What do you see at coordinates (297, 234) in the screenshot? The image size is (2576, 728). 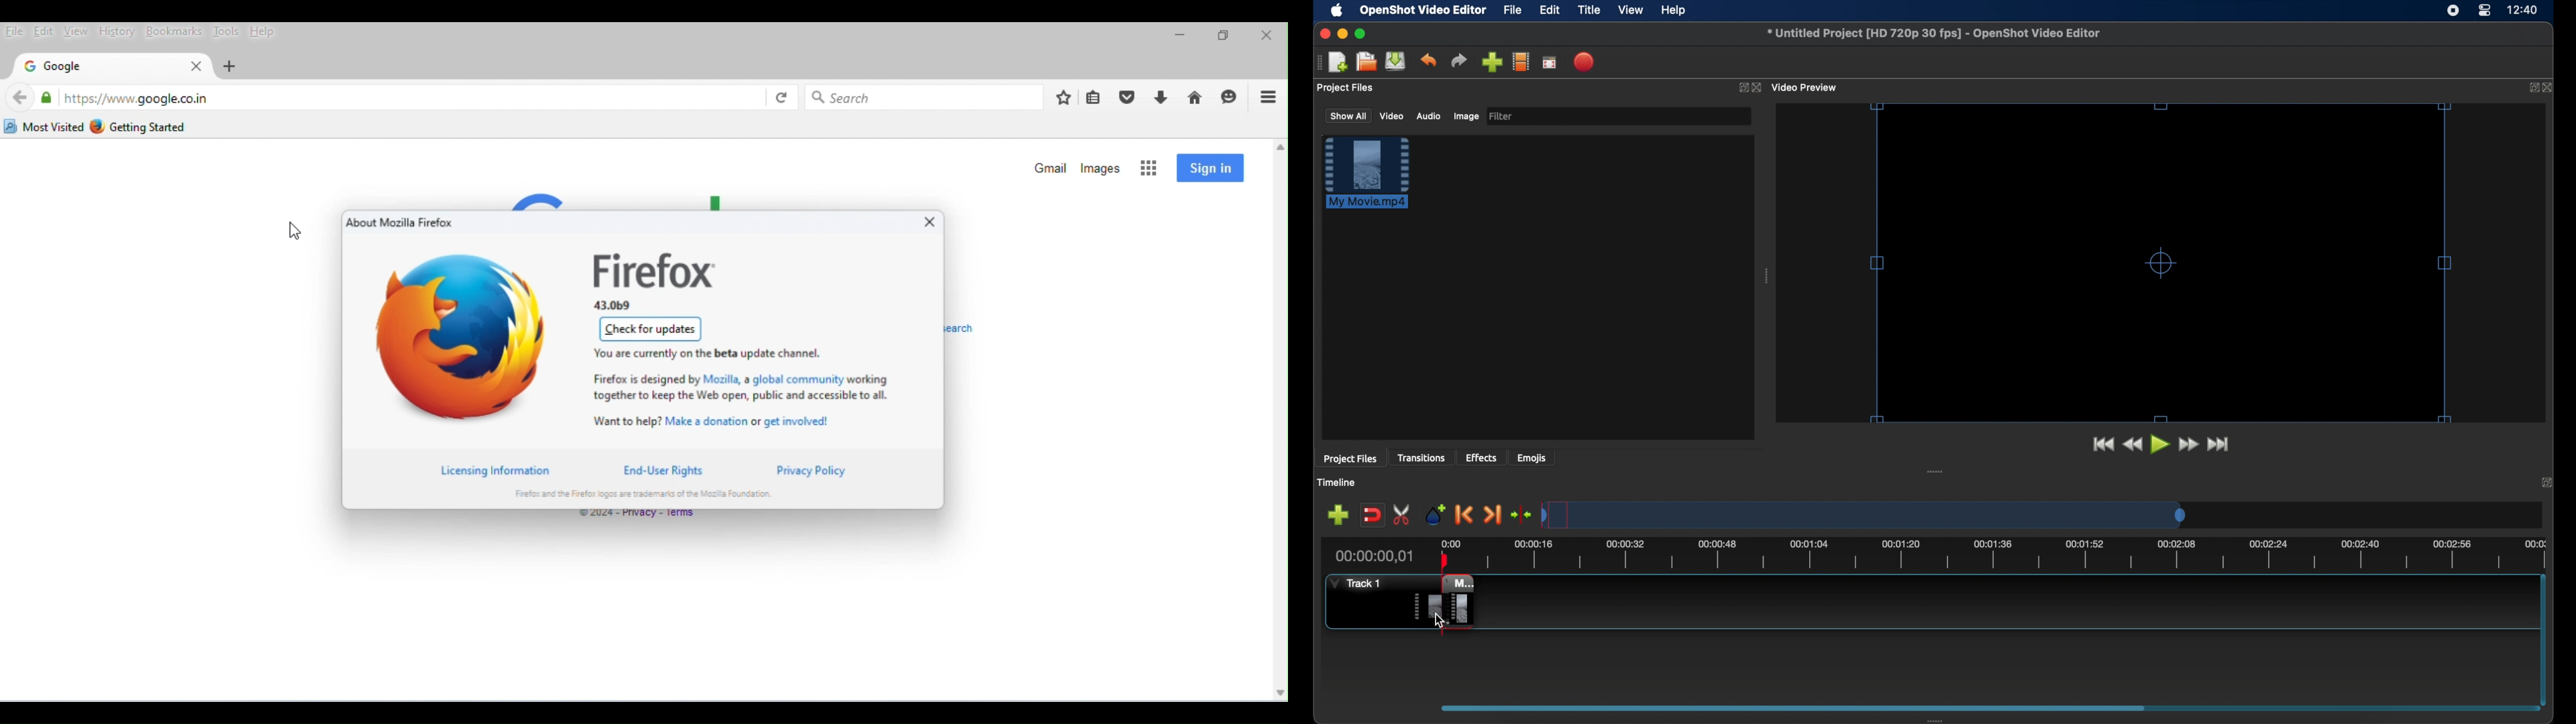 I see `cursor` at bounding box center [297, 234].